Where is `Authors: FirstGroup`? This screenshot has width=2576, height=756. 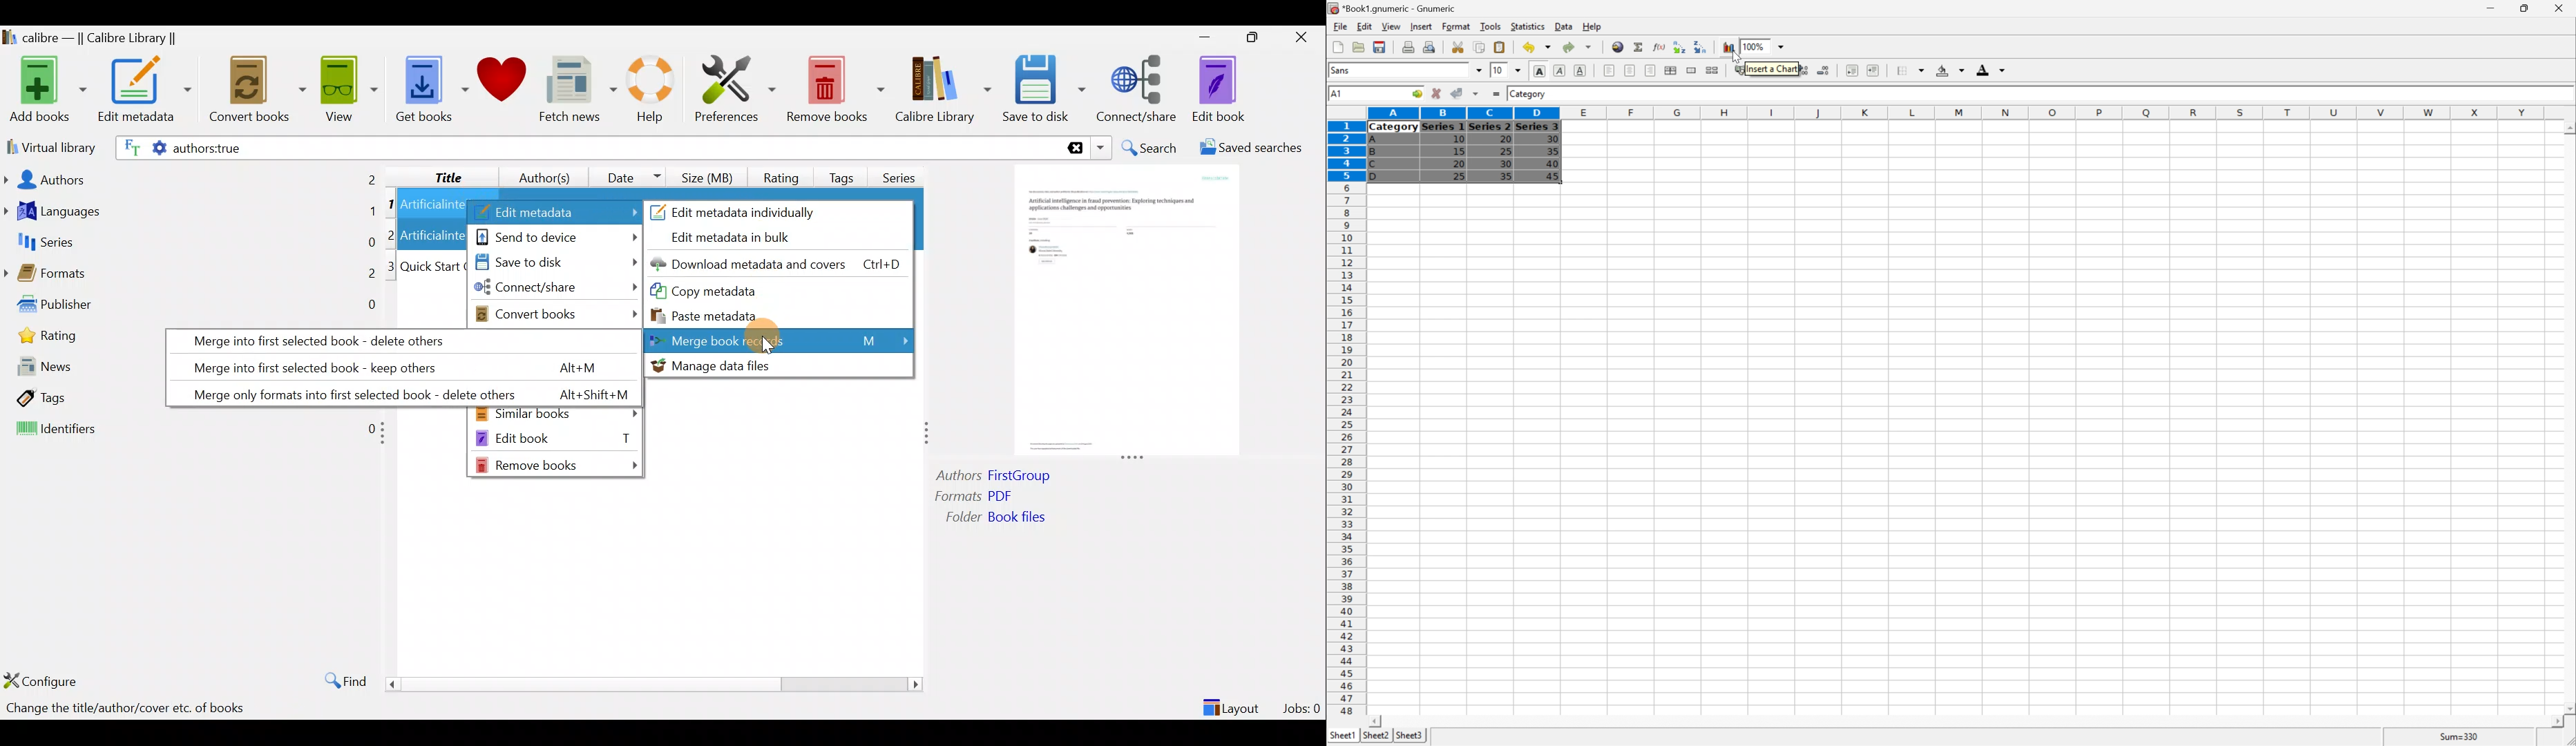 Authors: FirstGroup is located at coordinates (998, 477).